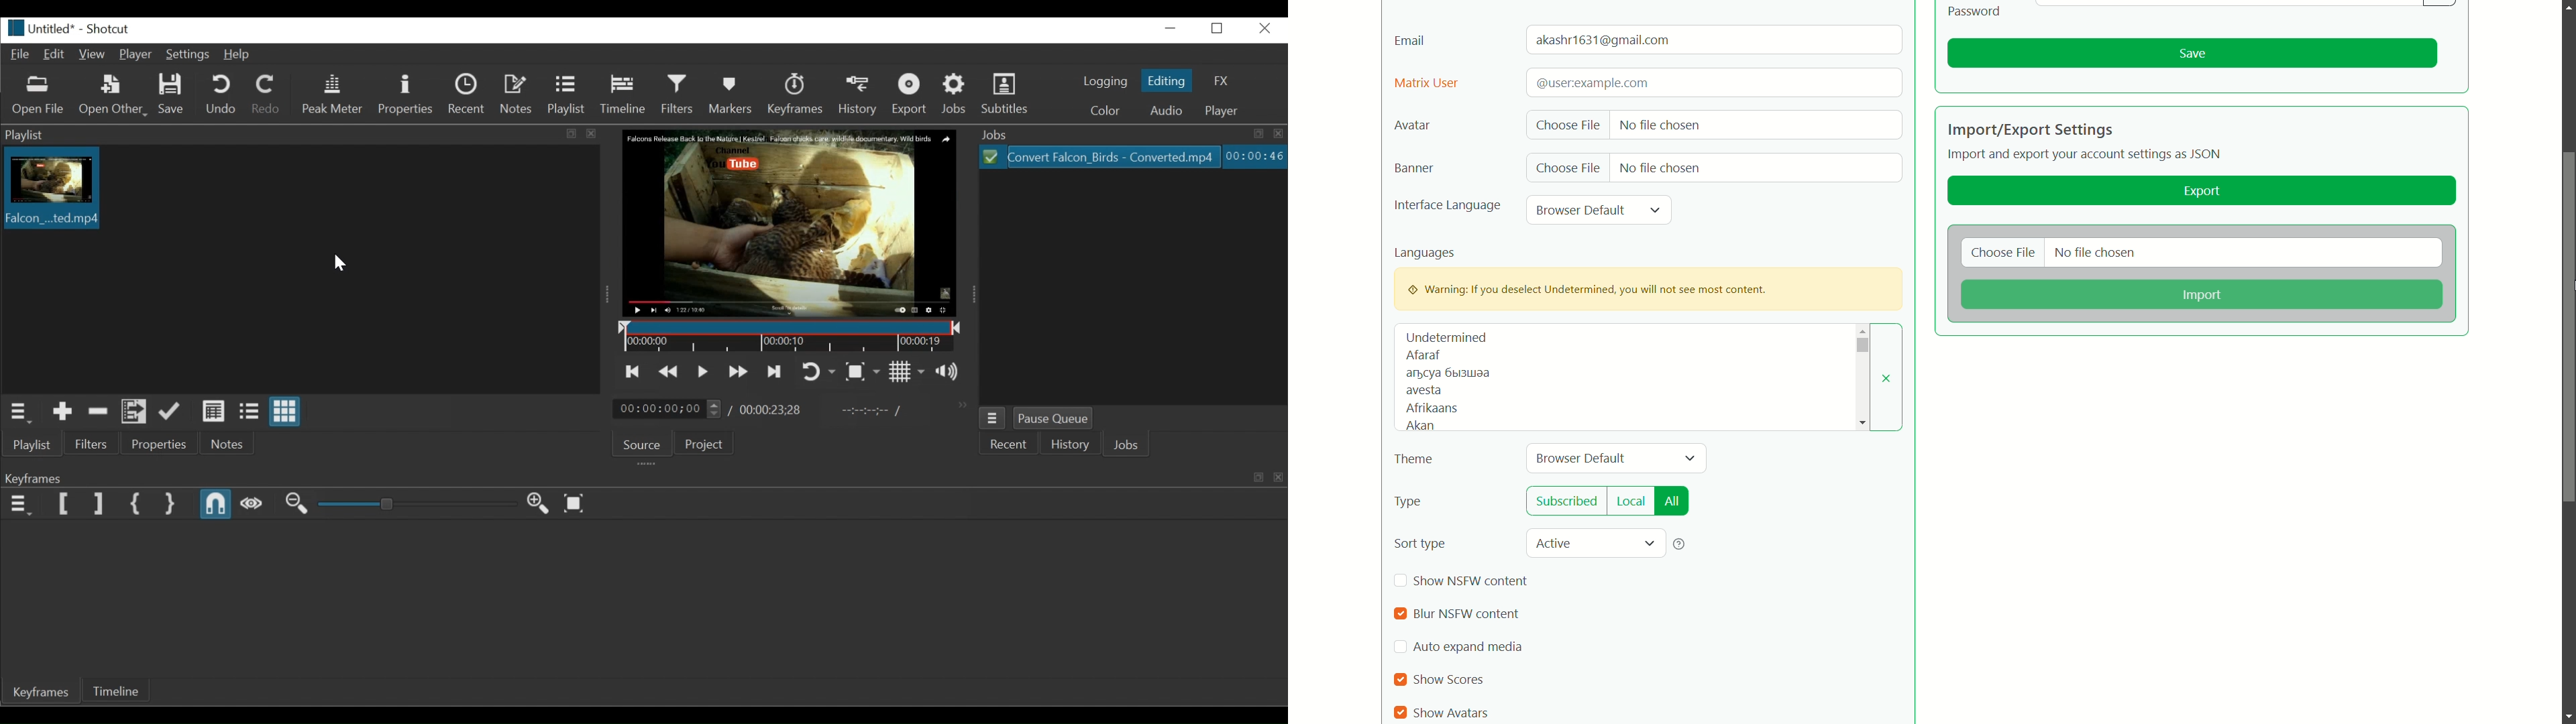 The image size is (2576, 728). I want to click on checkbox, so click(1399, 615).